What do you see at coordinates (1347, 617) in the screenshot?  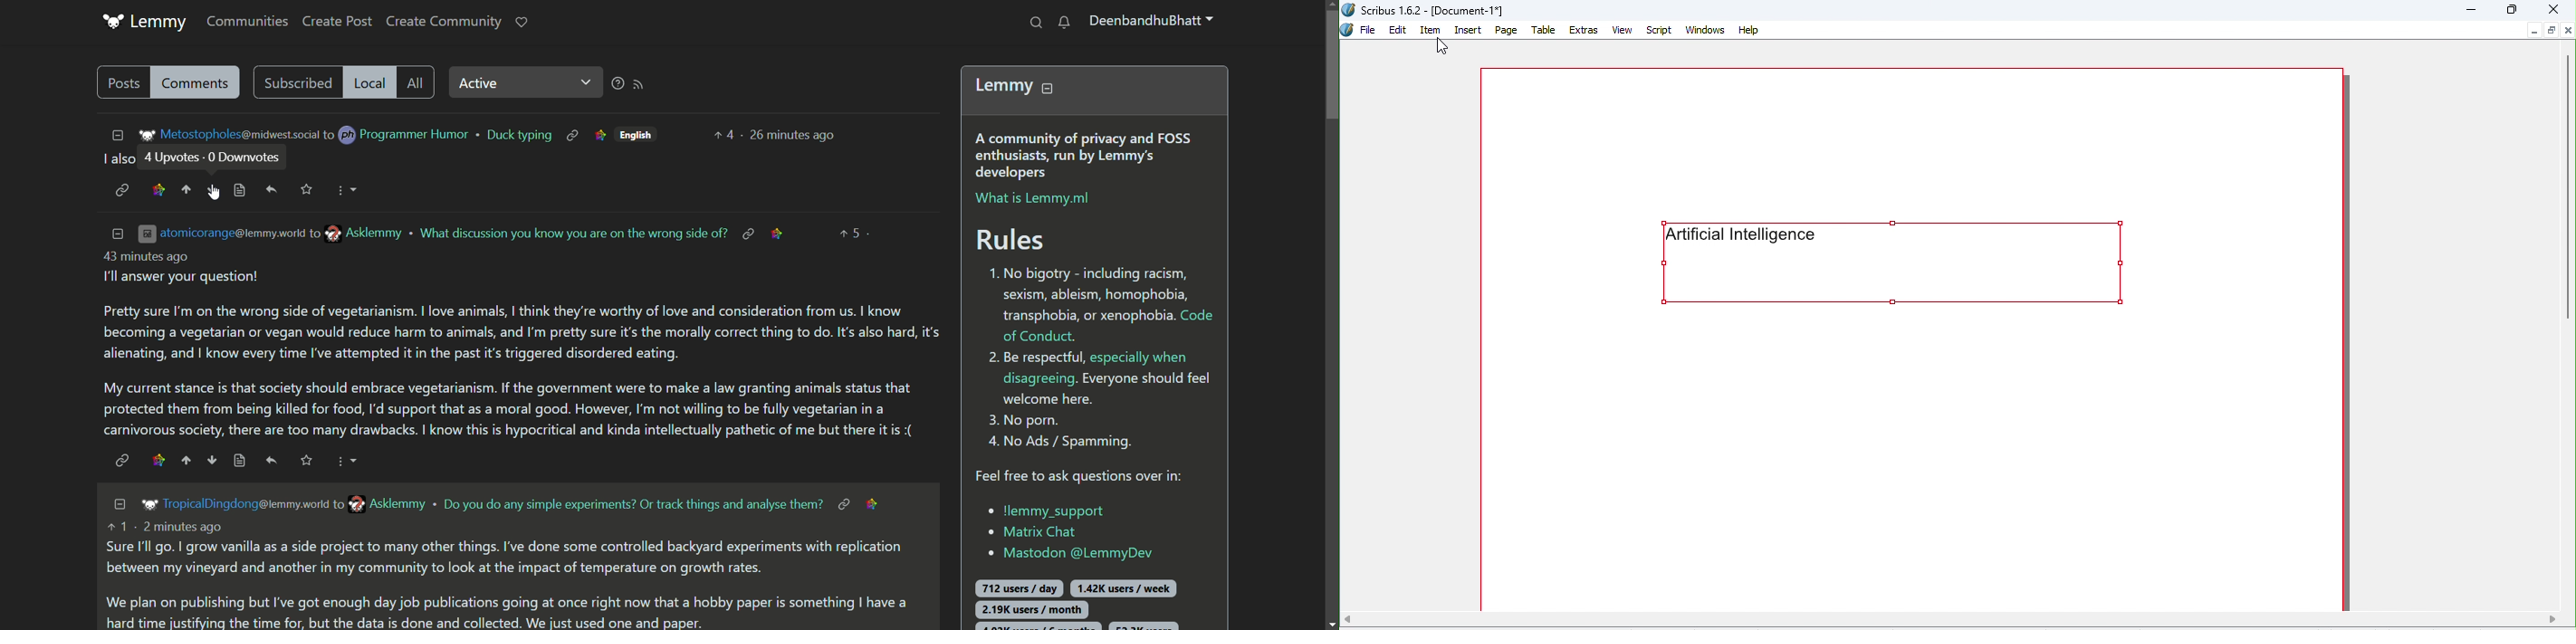 I see `move left` at bounding box center [1347, 617].